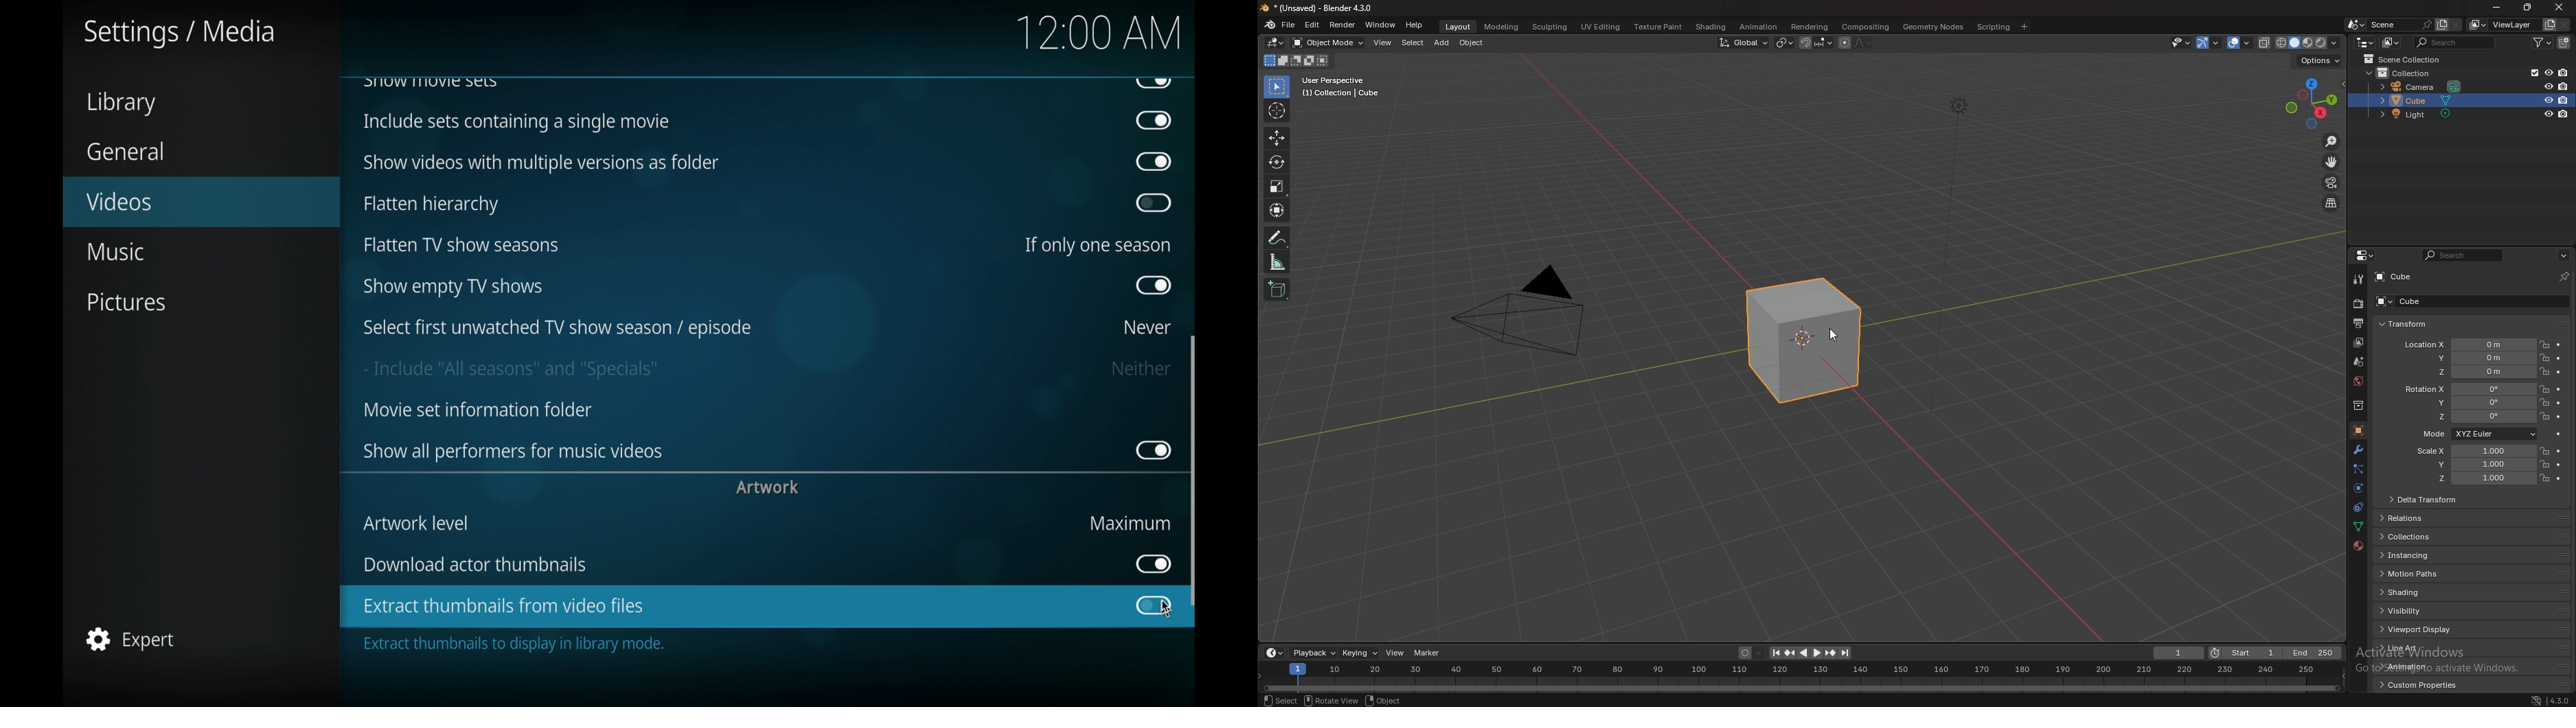  Describe the element at coordinates (1791, 653) in the screenshot. I see `jump to keyframe` at that location.